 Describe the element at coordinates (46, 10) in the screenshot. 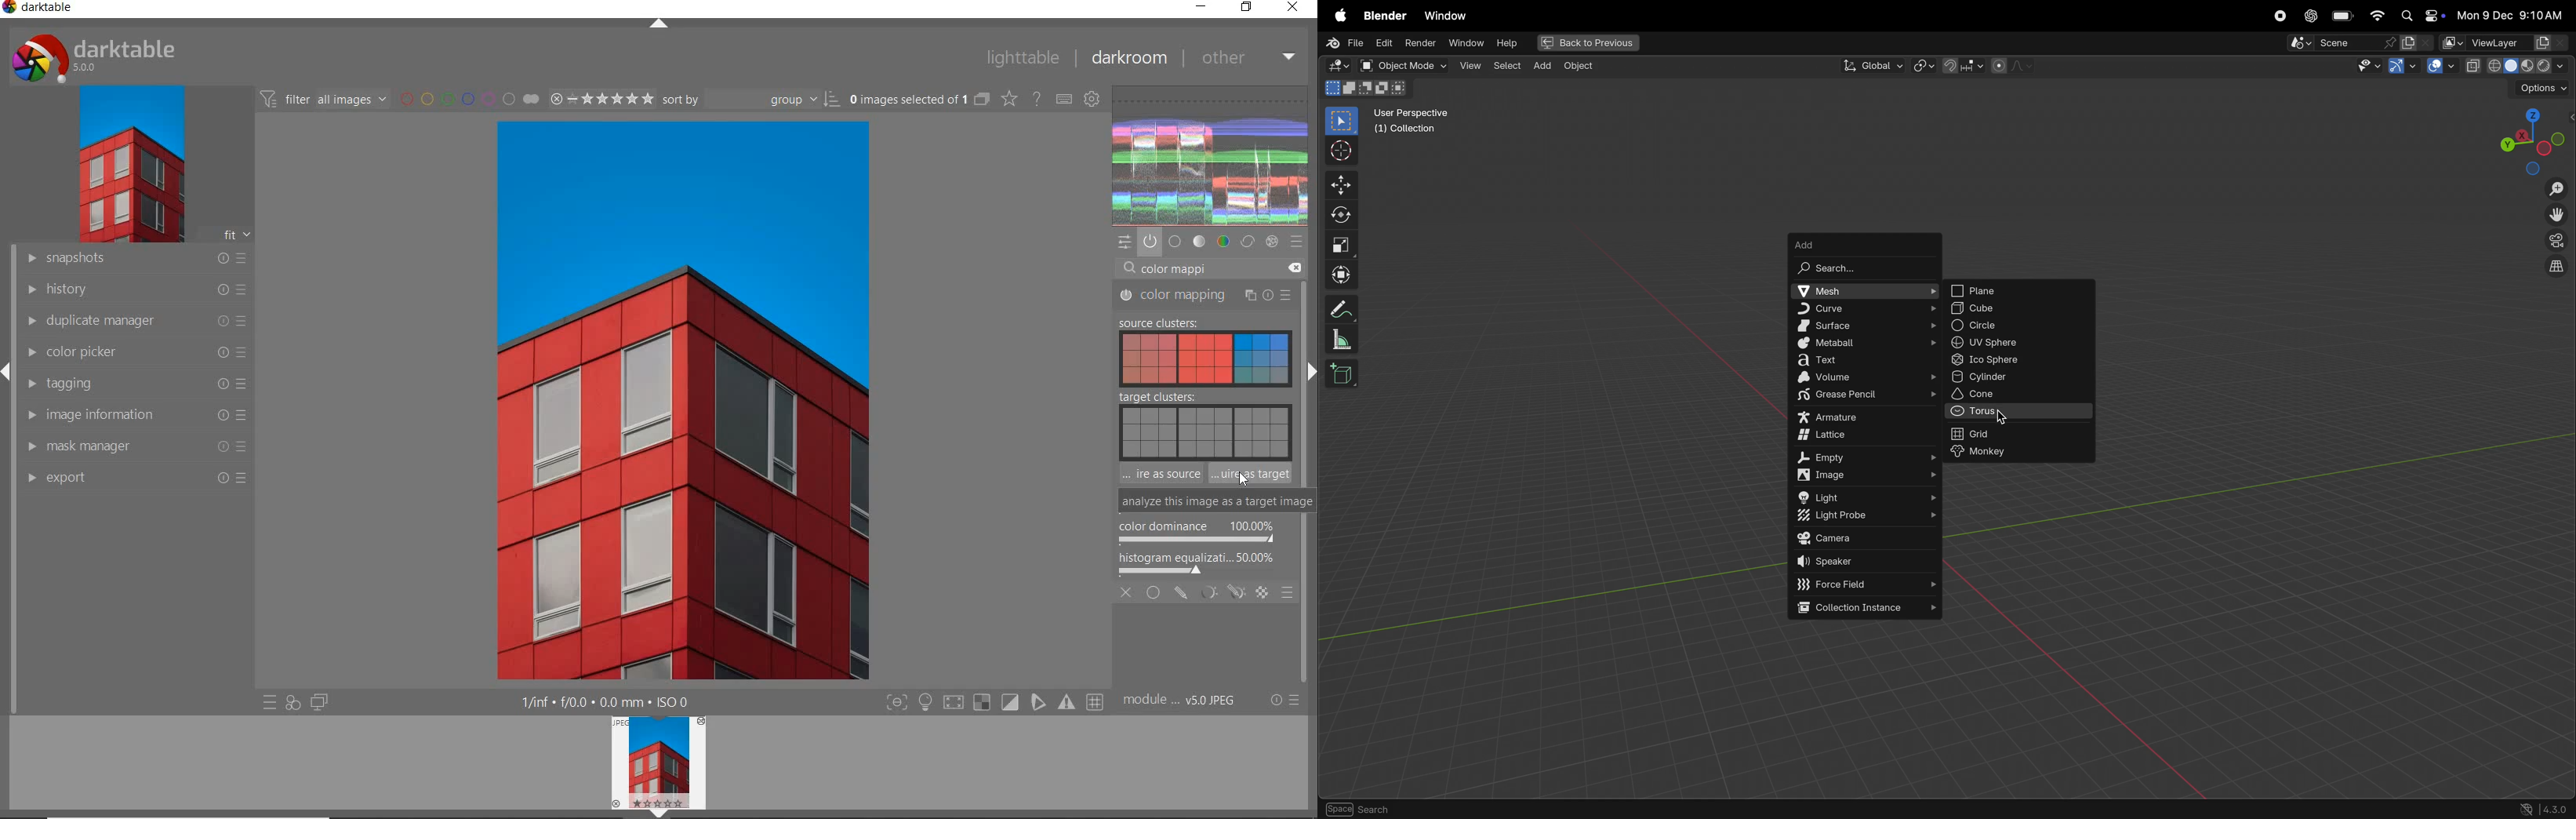

I see `darktable` at that location.